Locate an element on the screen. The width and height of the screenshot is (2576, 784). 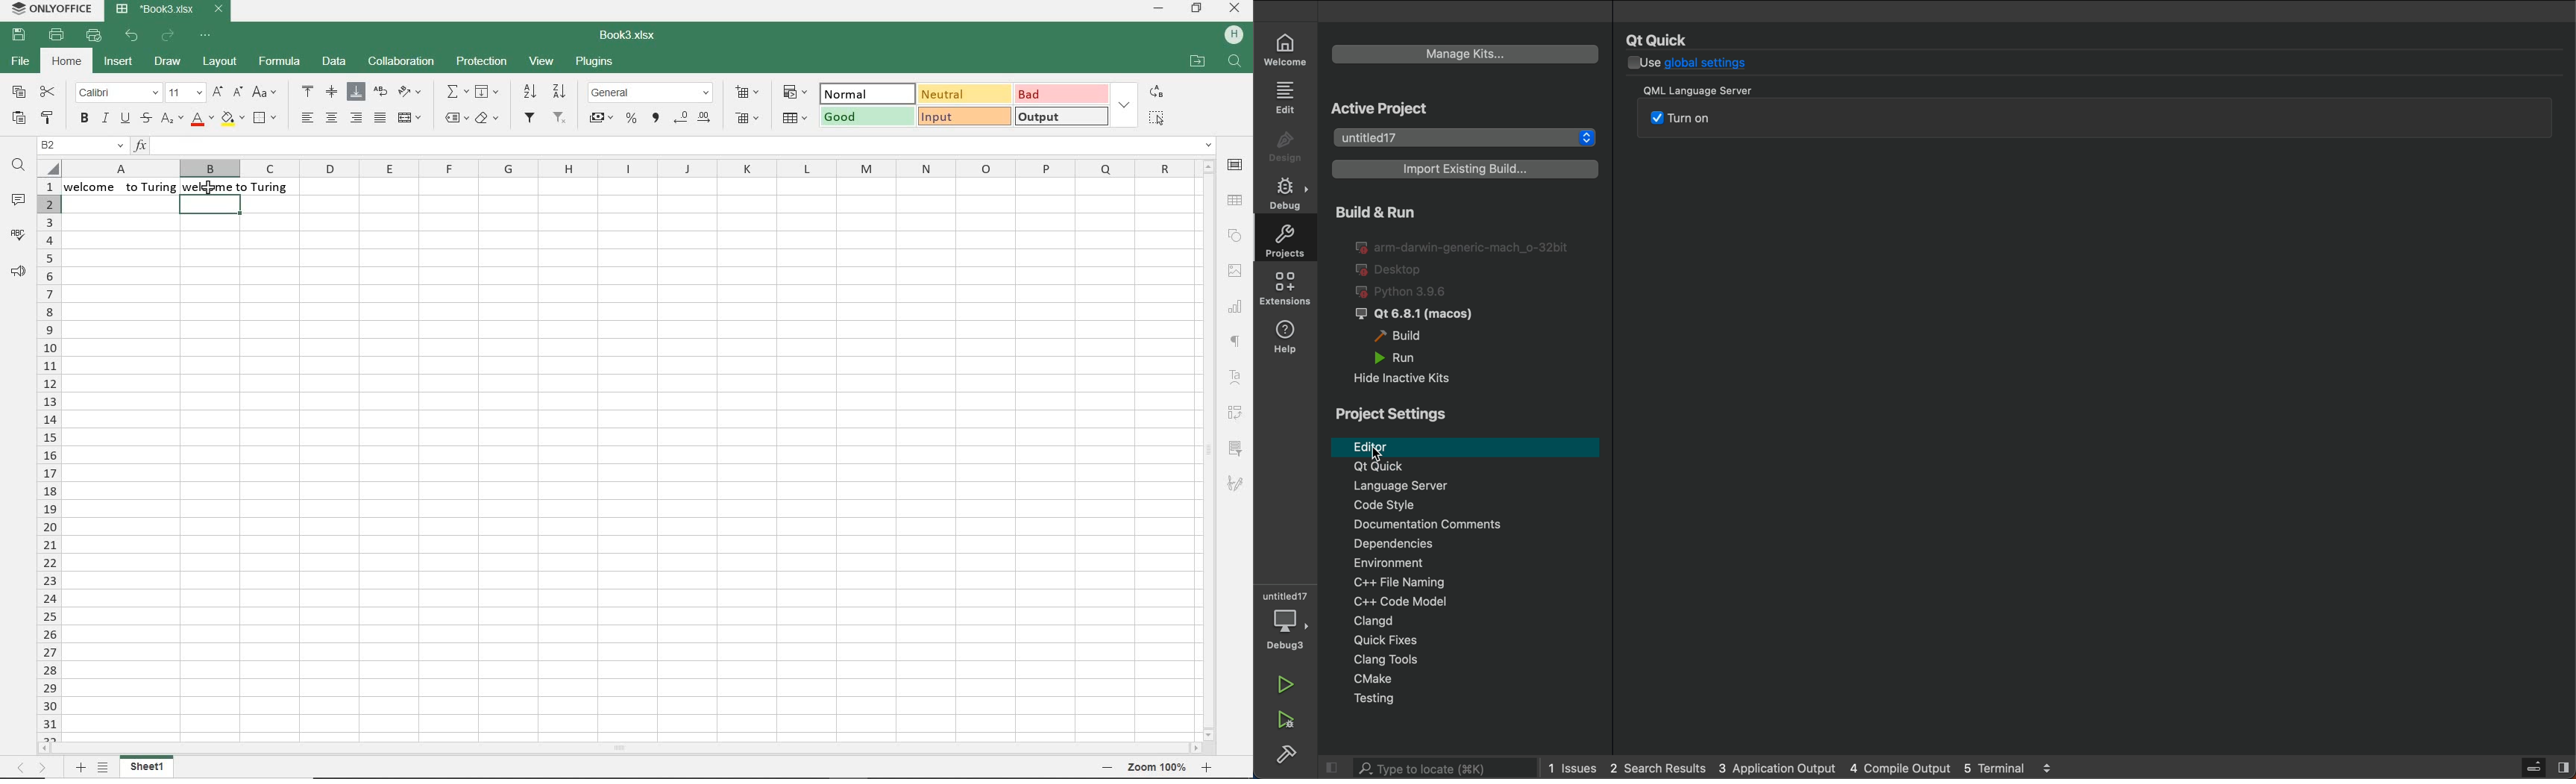
undo is located at coordinates (133, 37).